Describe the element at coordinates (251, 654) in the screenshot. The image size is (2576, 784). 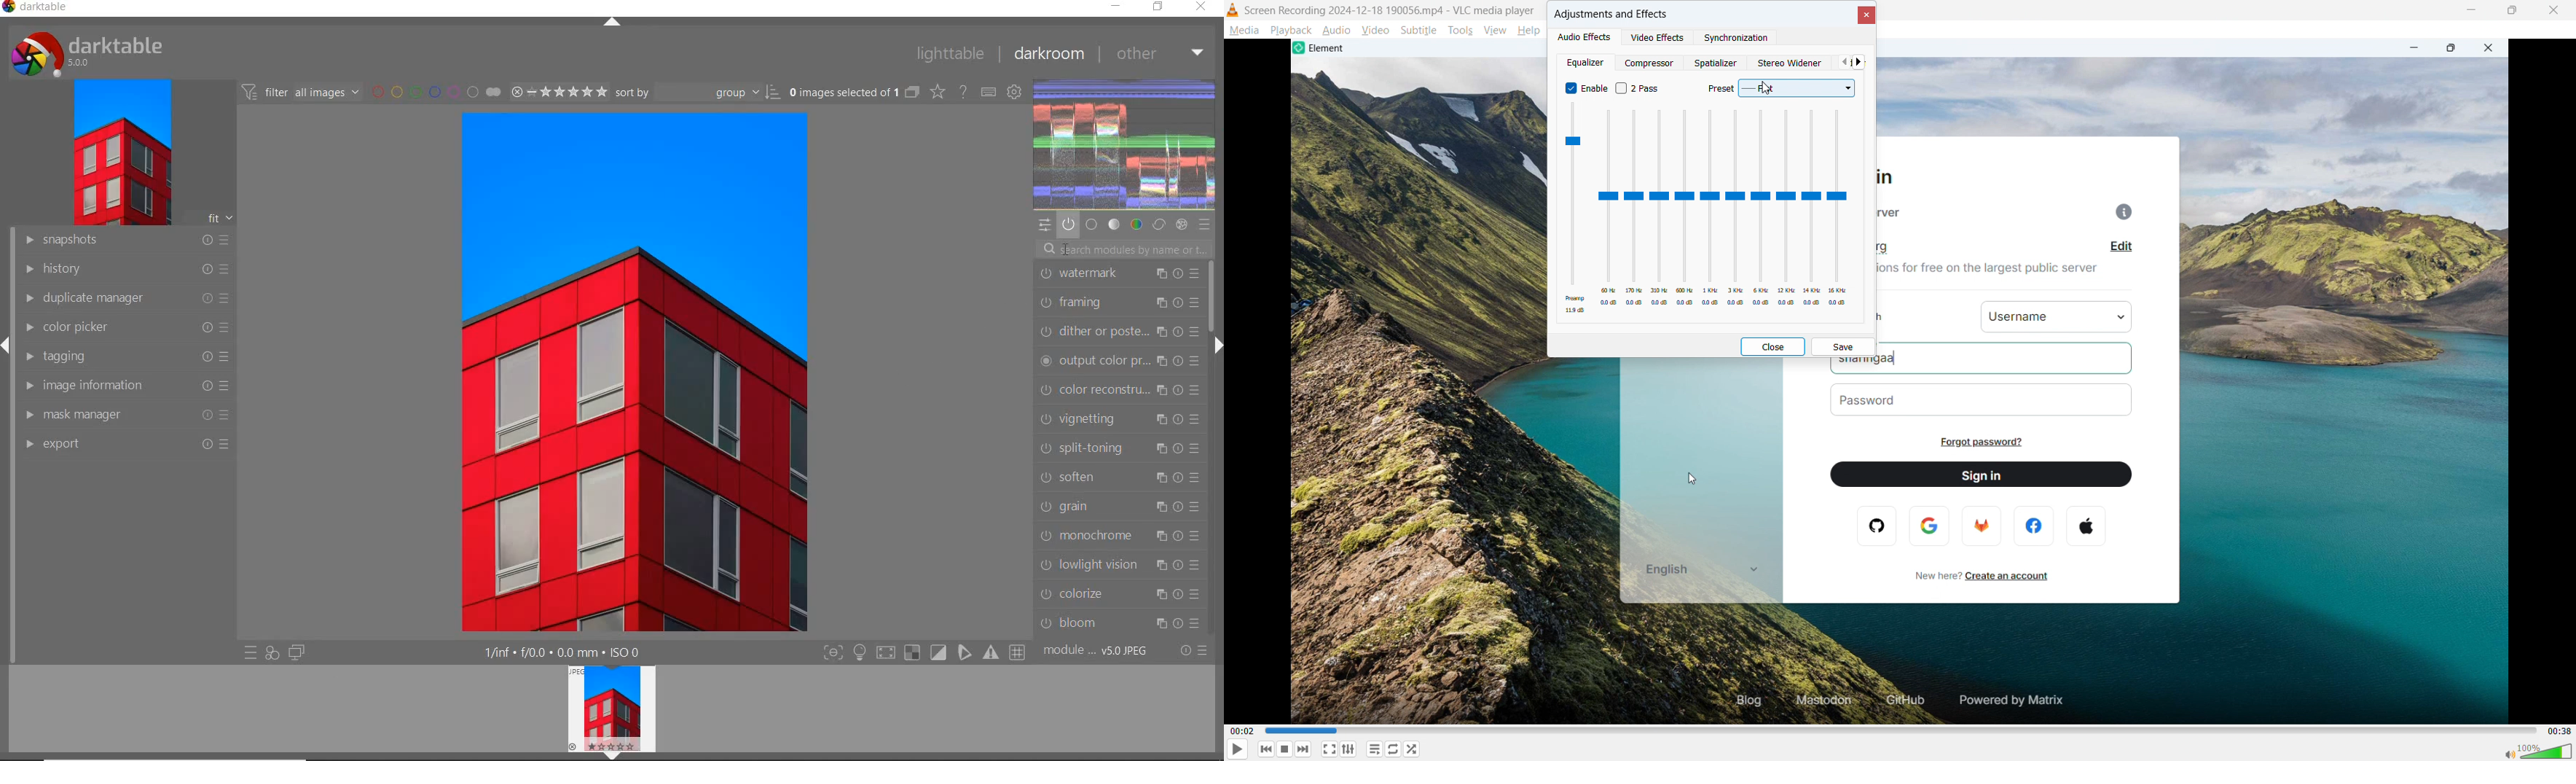
I see `quick access to presets` at that location.